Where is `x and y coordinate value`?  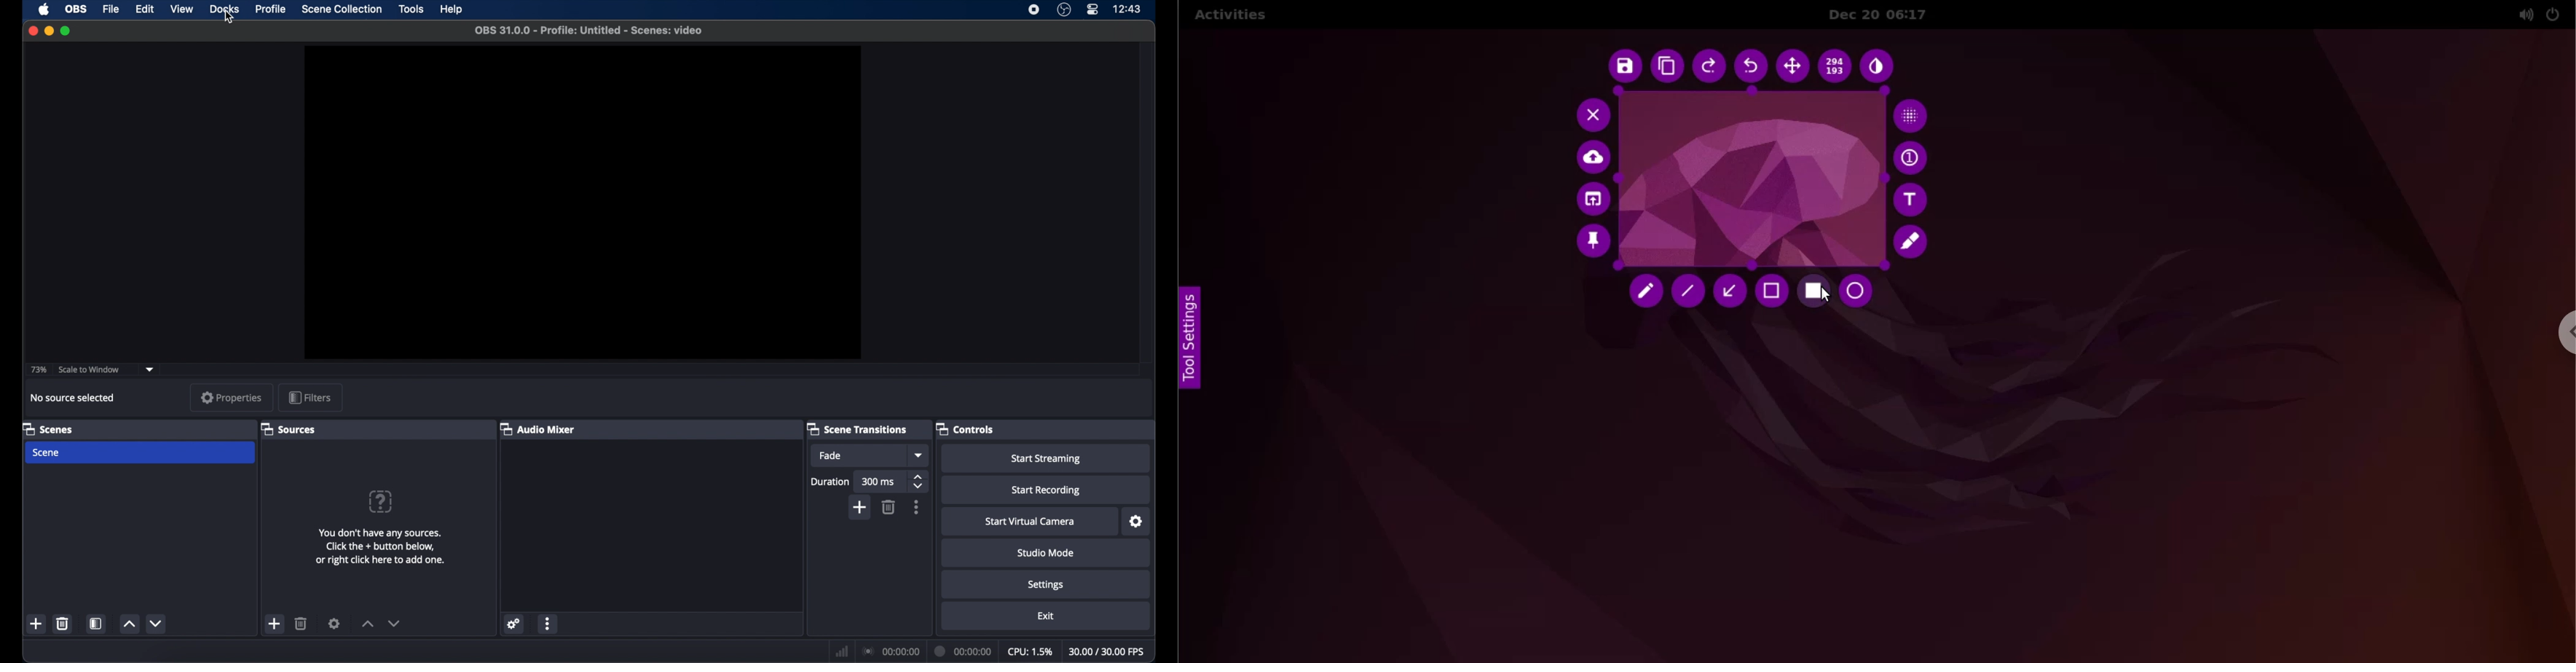
x and y coordinate value is located at coordinates (1836, 68).